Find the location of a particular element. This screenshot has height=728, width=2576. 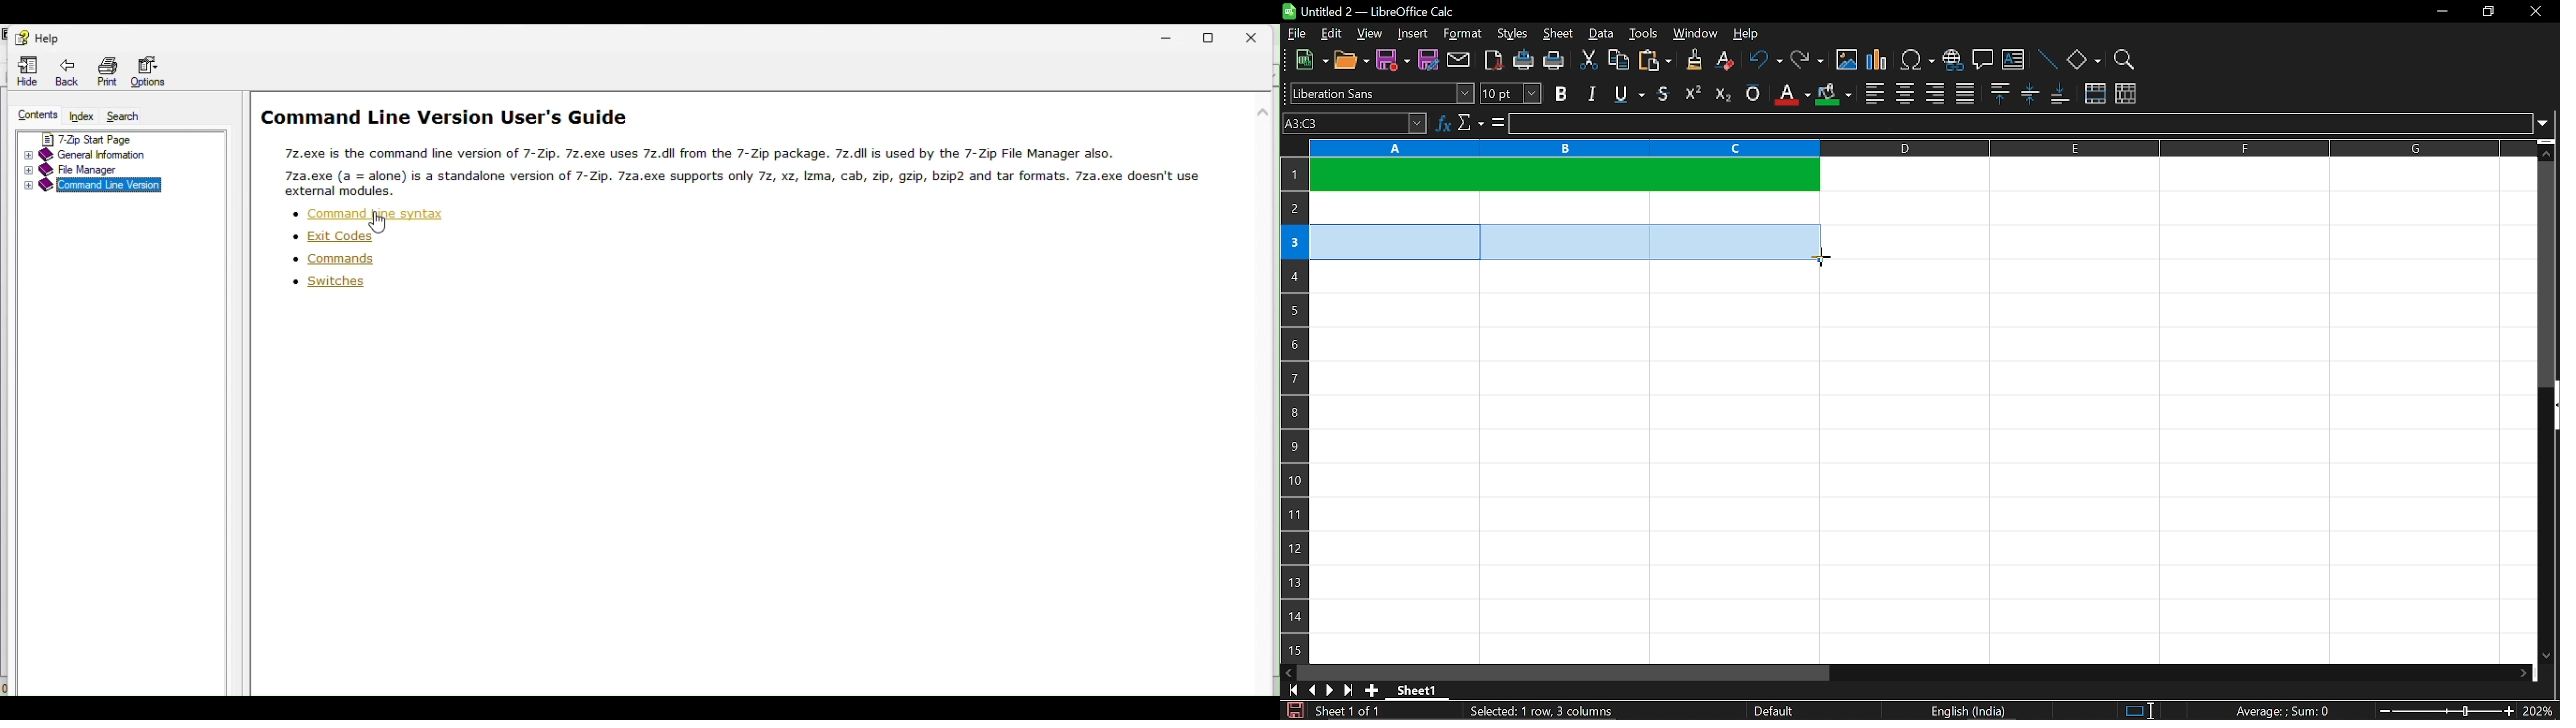

redo is located at coordinates (1808, 61).